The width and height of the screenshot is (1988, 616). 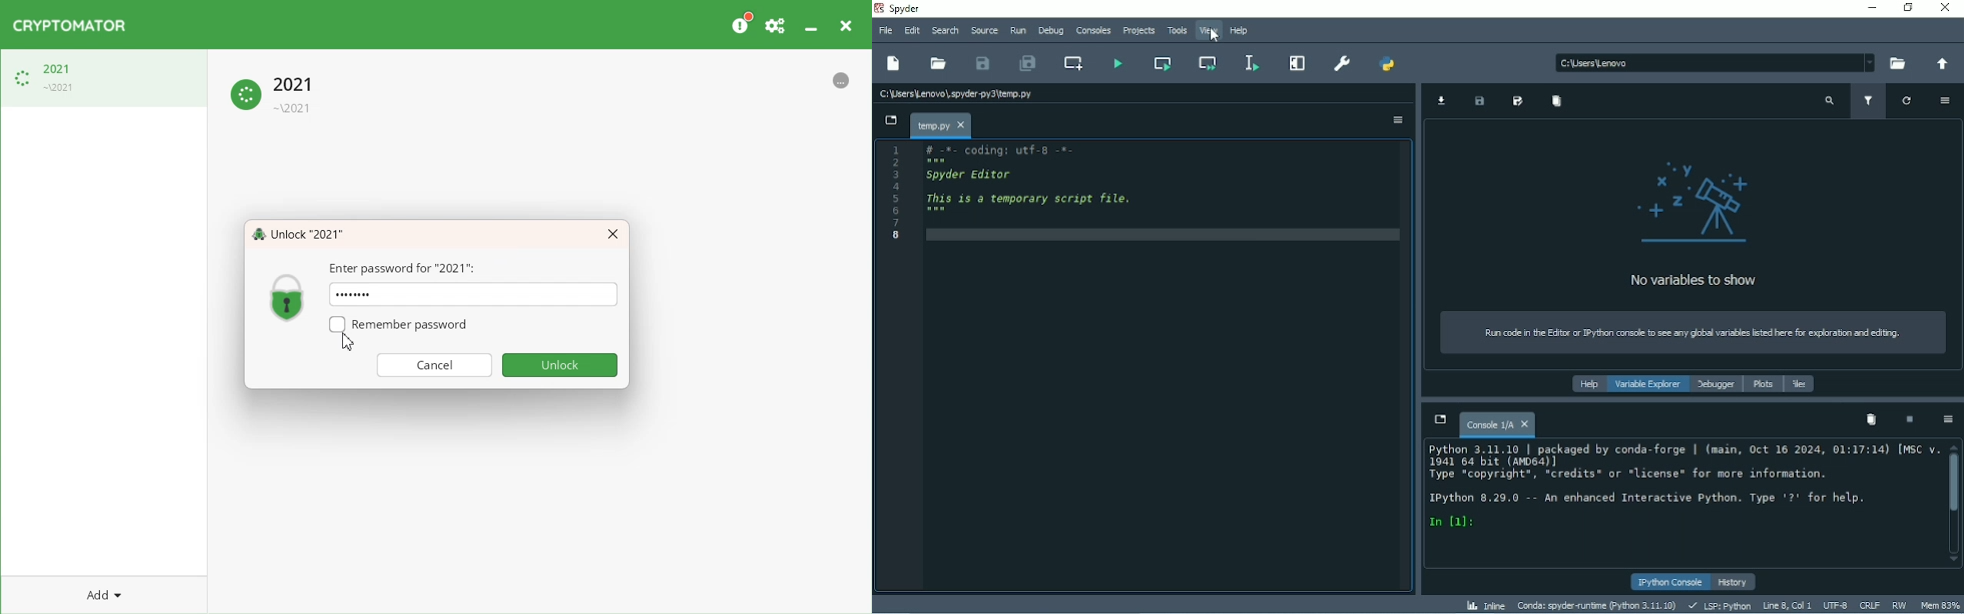 I want to click on Filter variables, so click(x=1870, y=102).